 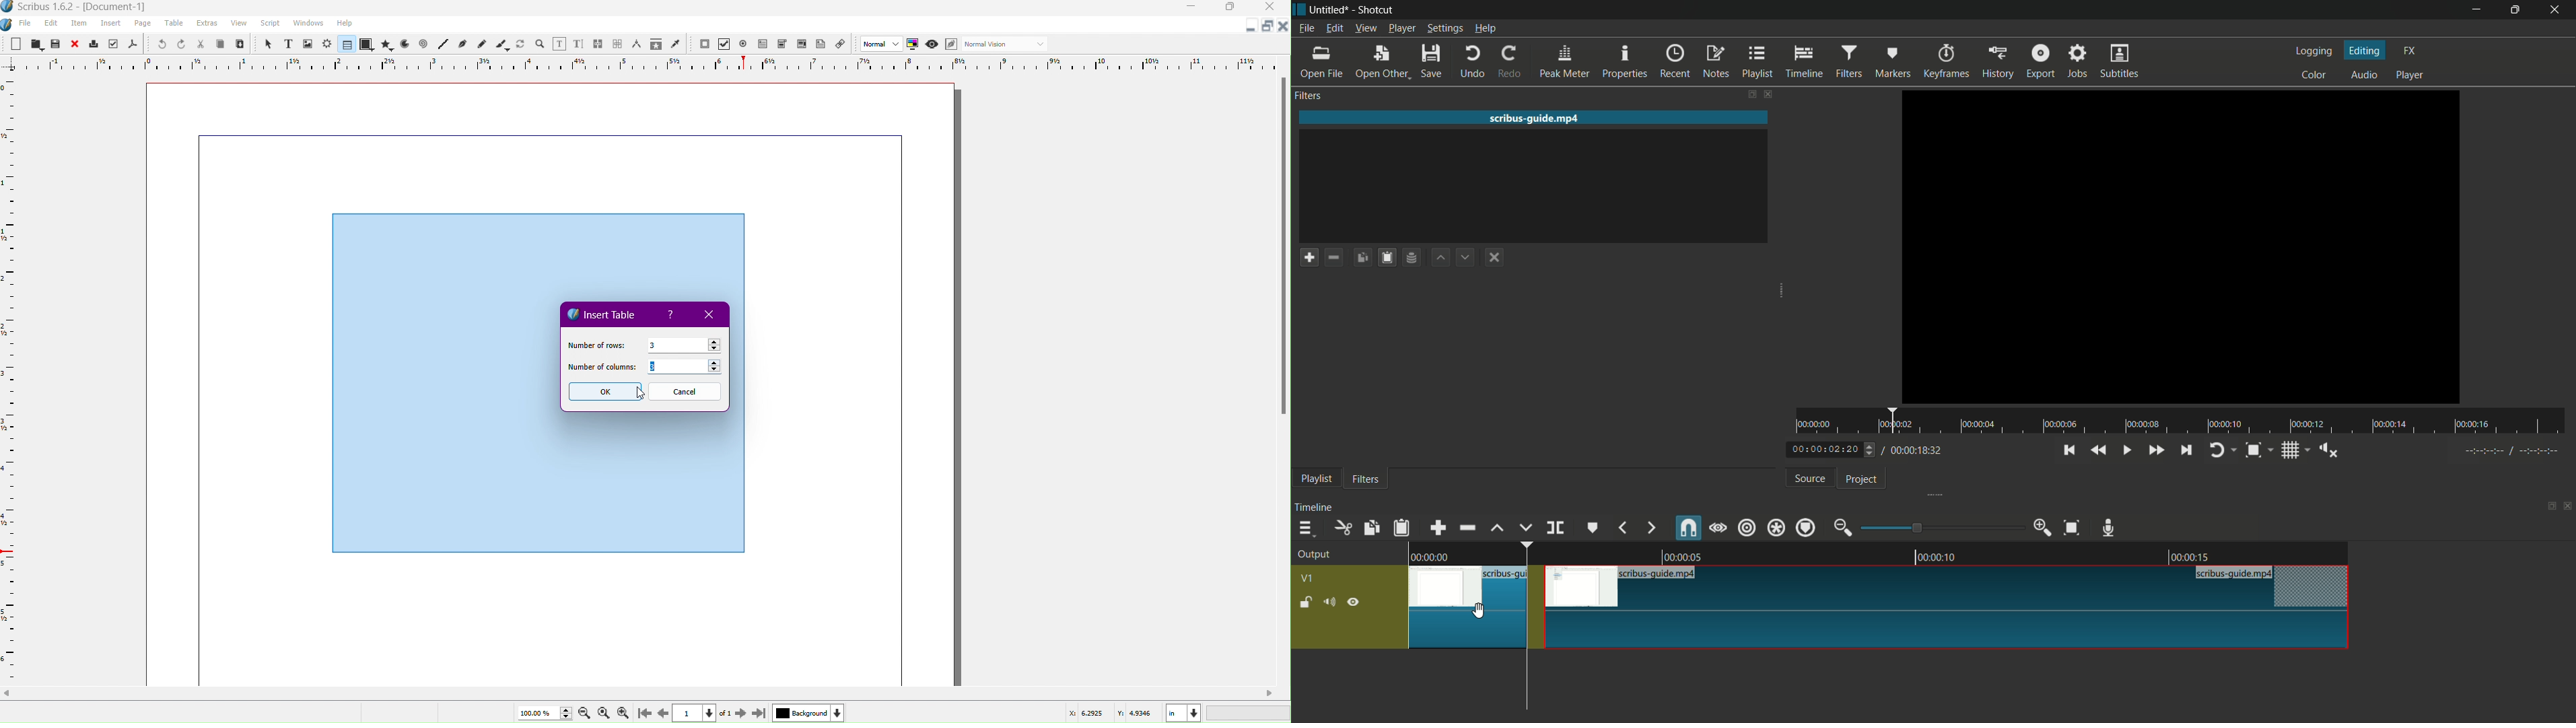 What do you see at coordinates (241, 44) in the screenshot?
I see `Paste` at bounding box center [241, 44].